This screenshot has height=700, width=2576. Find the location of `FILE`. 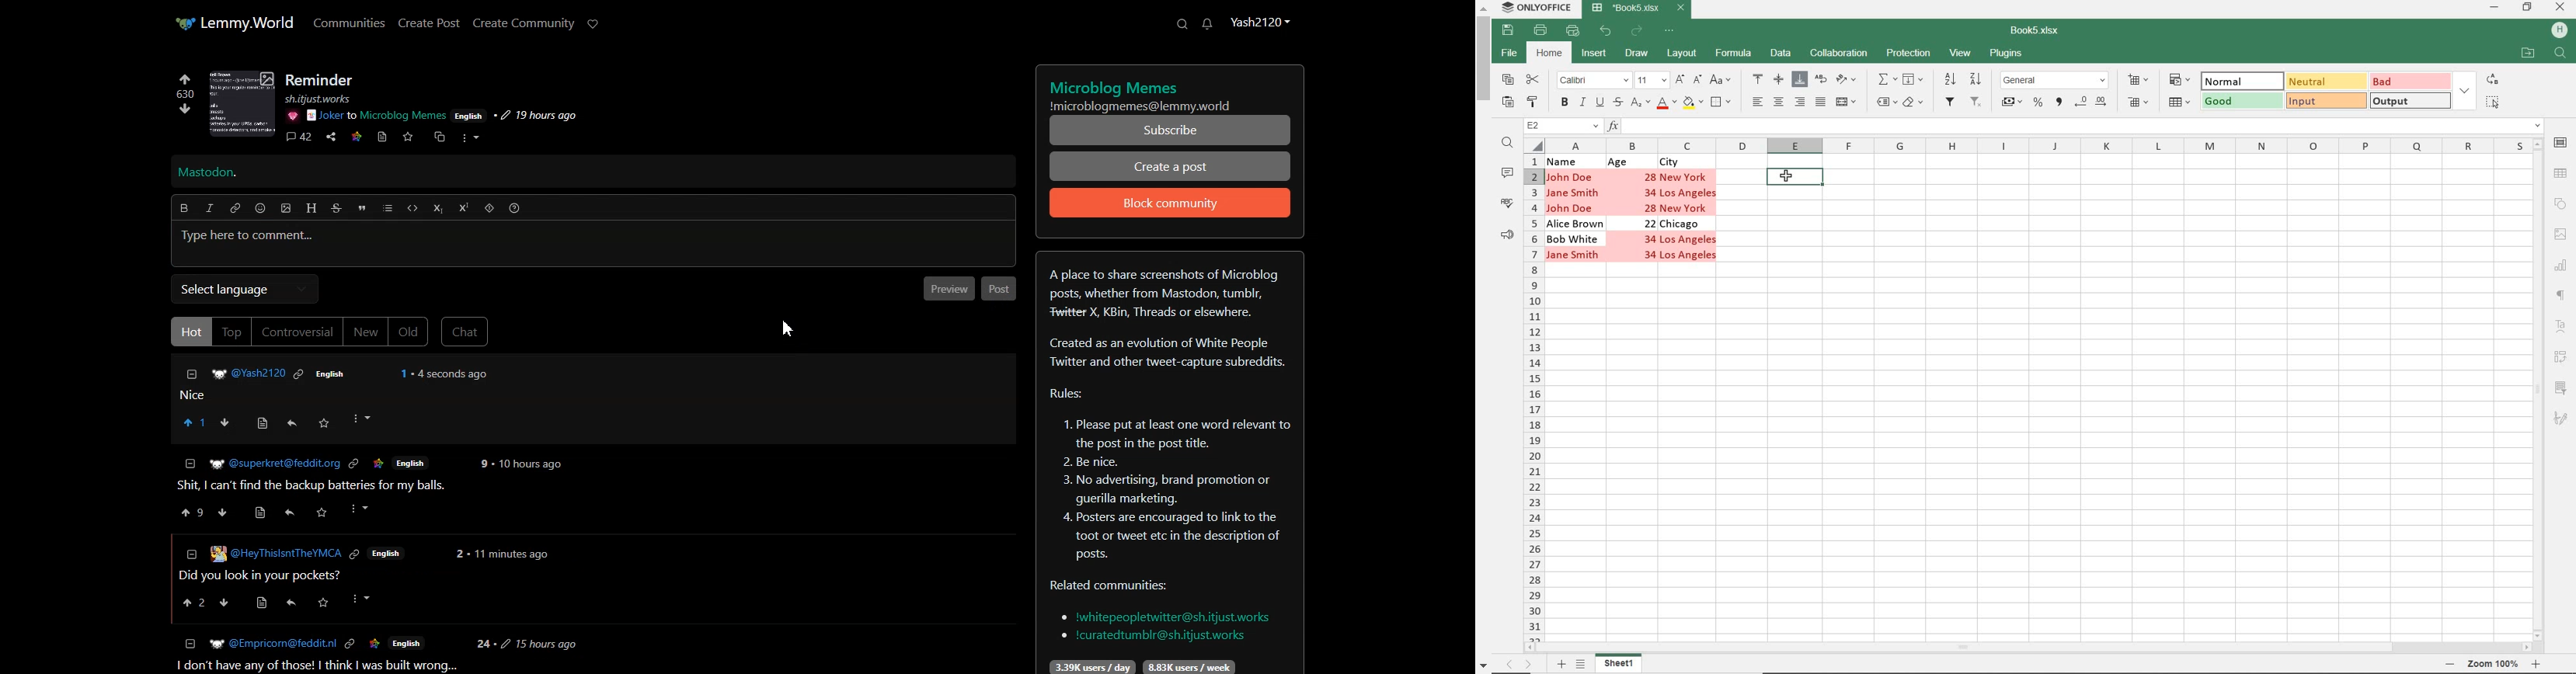

FILE is located at coordinates (1512, 54).